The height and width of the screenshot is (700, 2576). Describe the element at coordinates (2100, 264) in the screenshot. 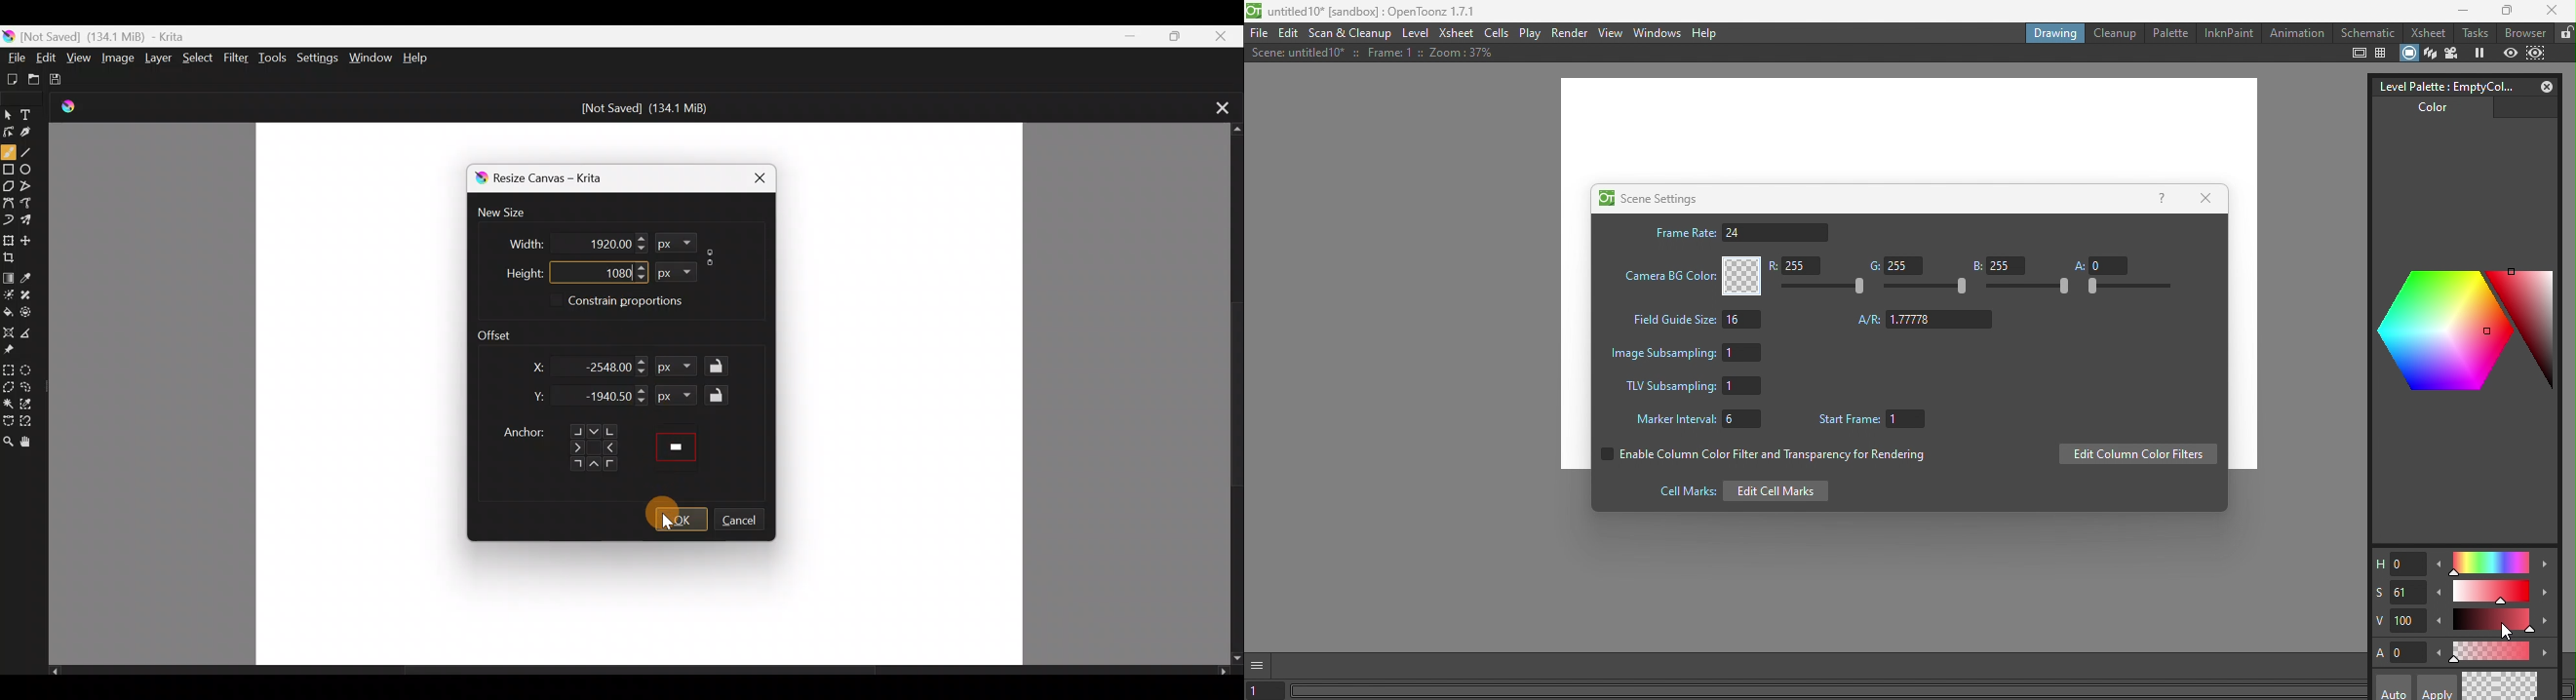

I see `A` at that location.